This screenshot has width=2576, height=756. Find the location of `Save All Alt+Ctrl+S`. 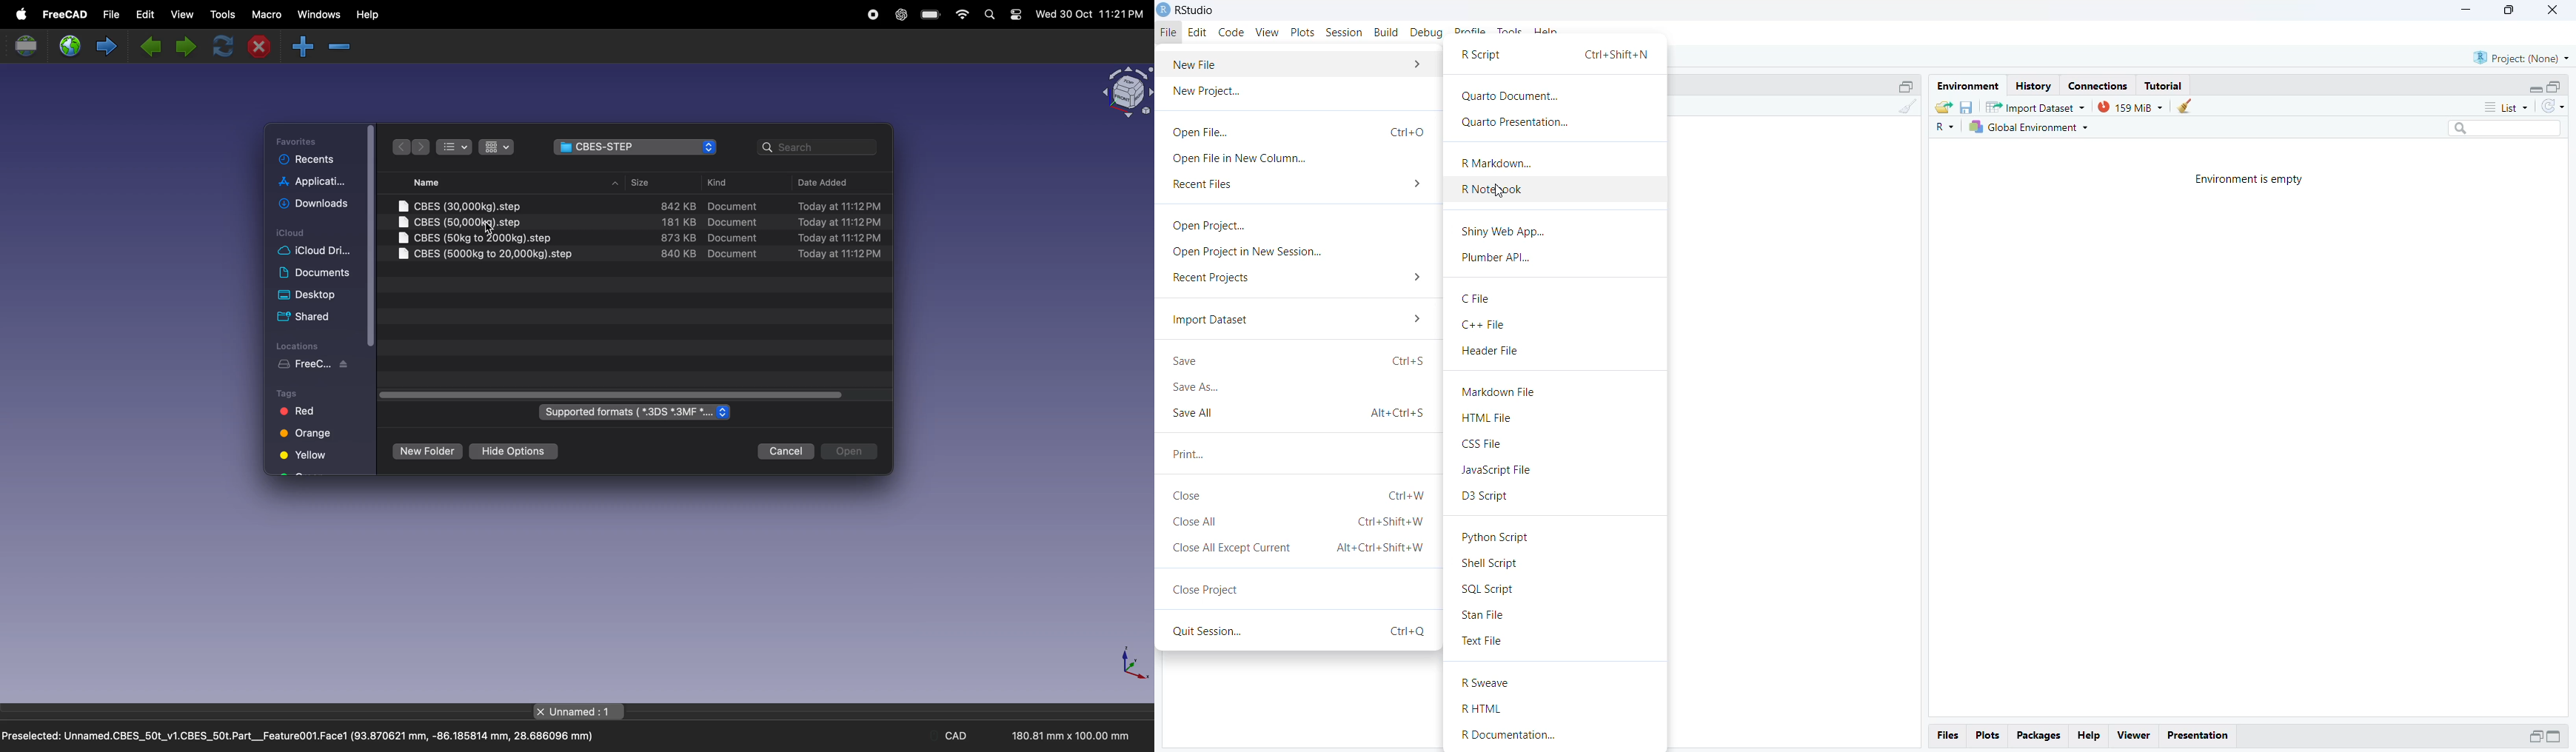

Save All Alt+Ctrl+S is located at coordinates (1298, 413).